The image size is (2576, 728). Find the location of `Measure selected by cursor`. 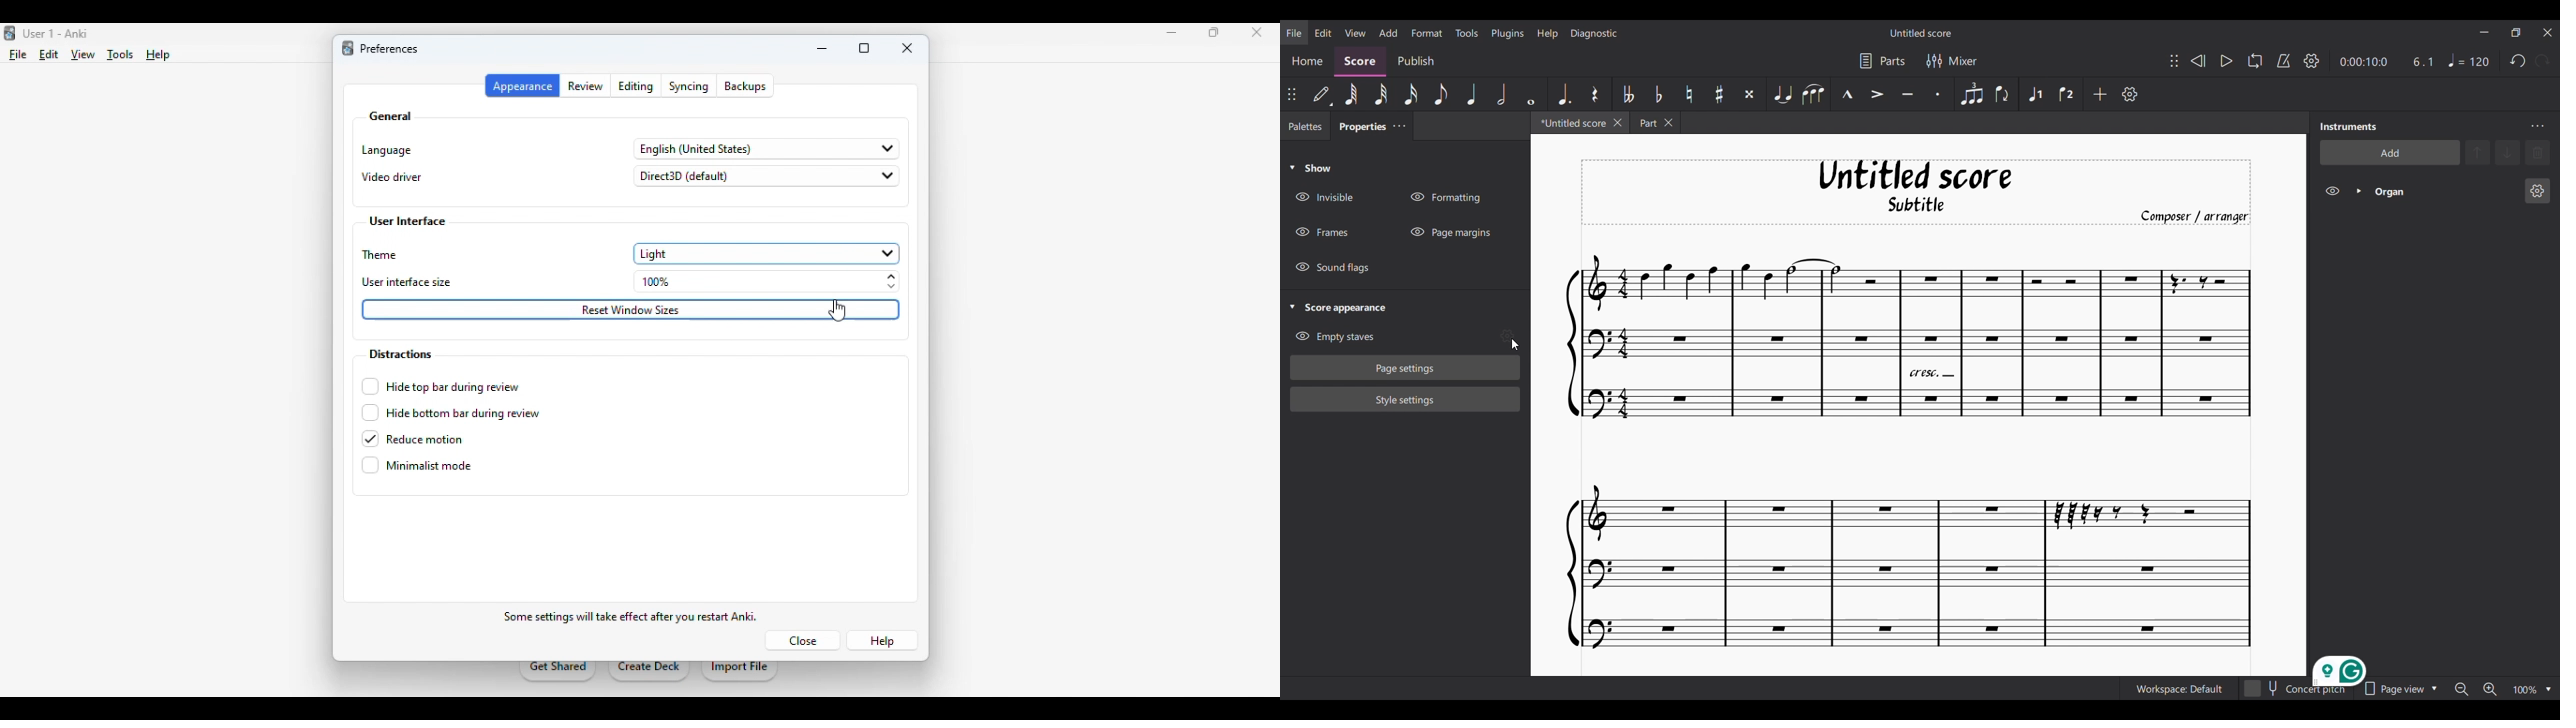

Measure selected by cursor is located at coordinates (2073, 343).